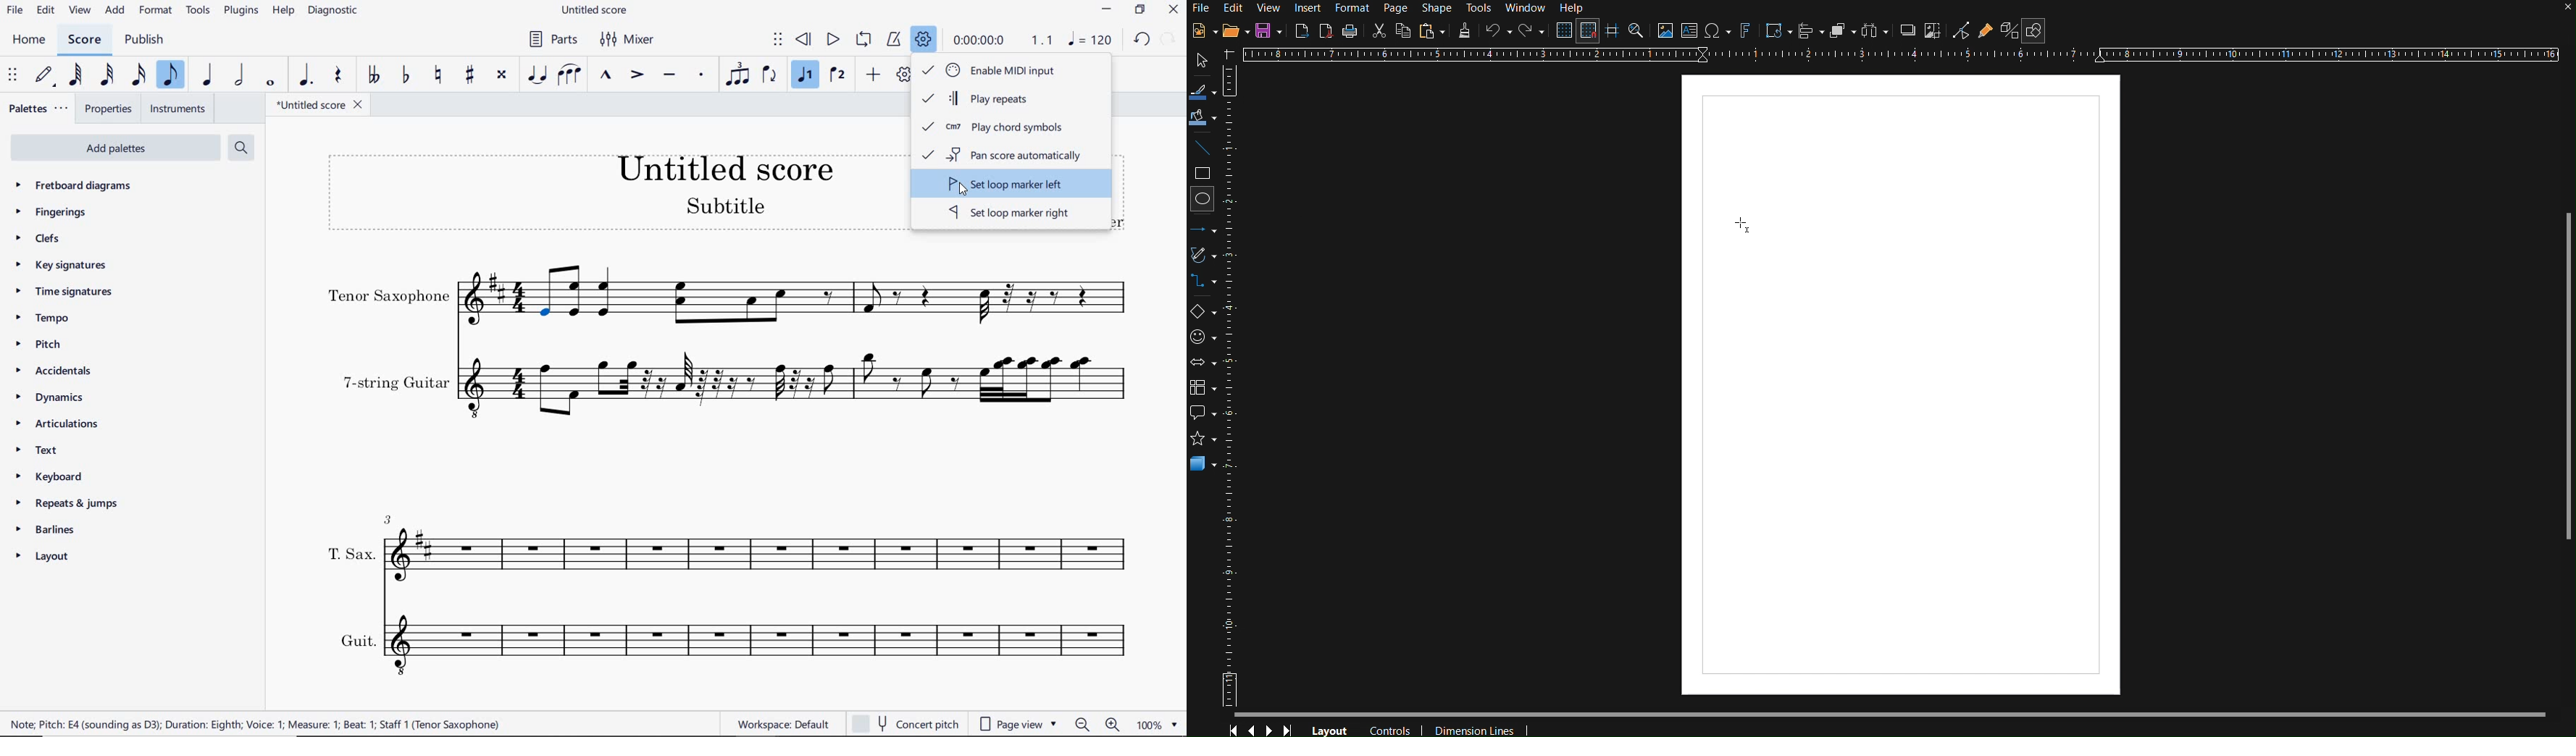  What do you see at coordinates (1201, 441) in the screenshot?
I see `Stars and Banners` at bounding box center [1201, 441].